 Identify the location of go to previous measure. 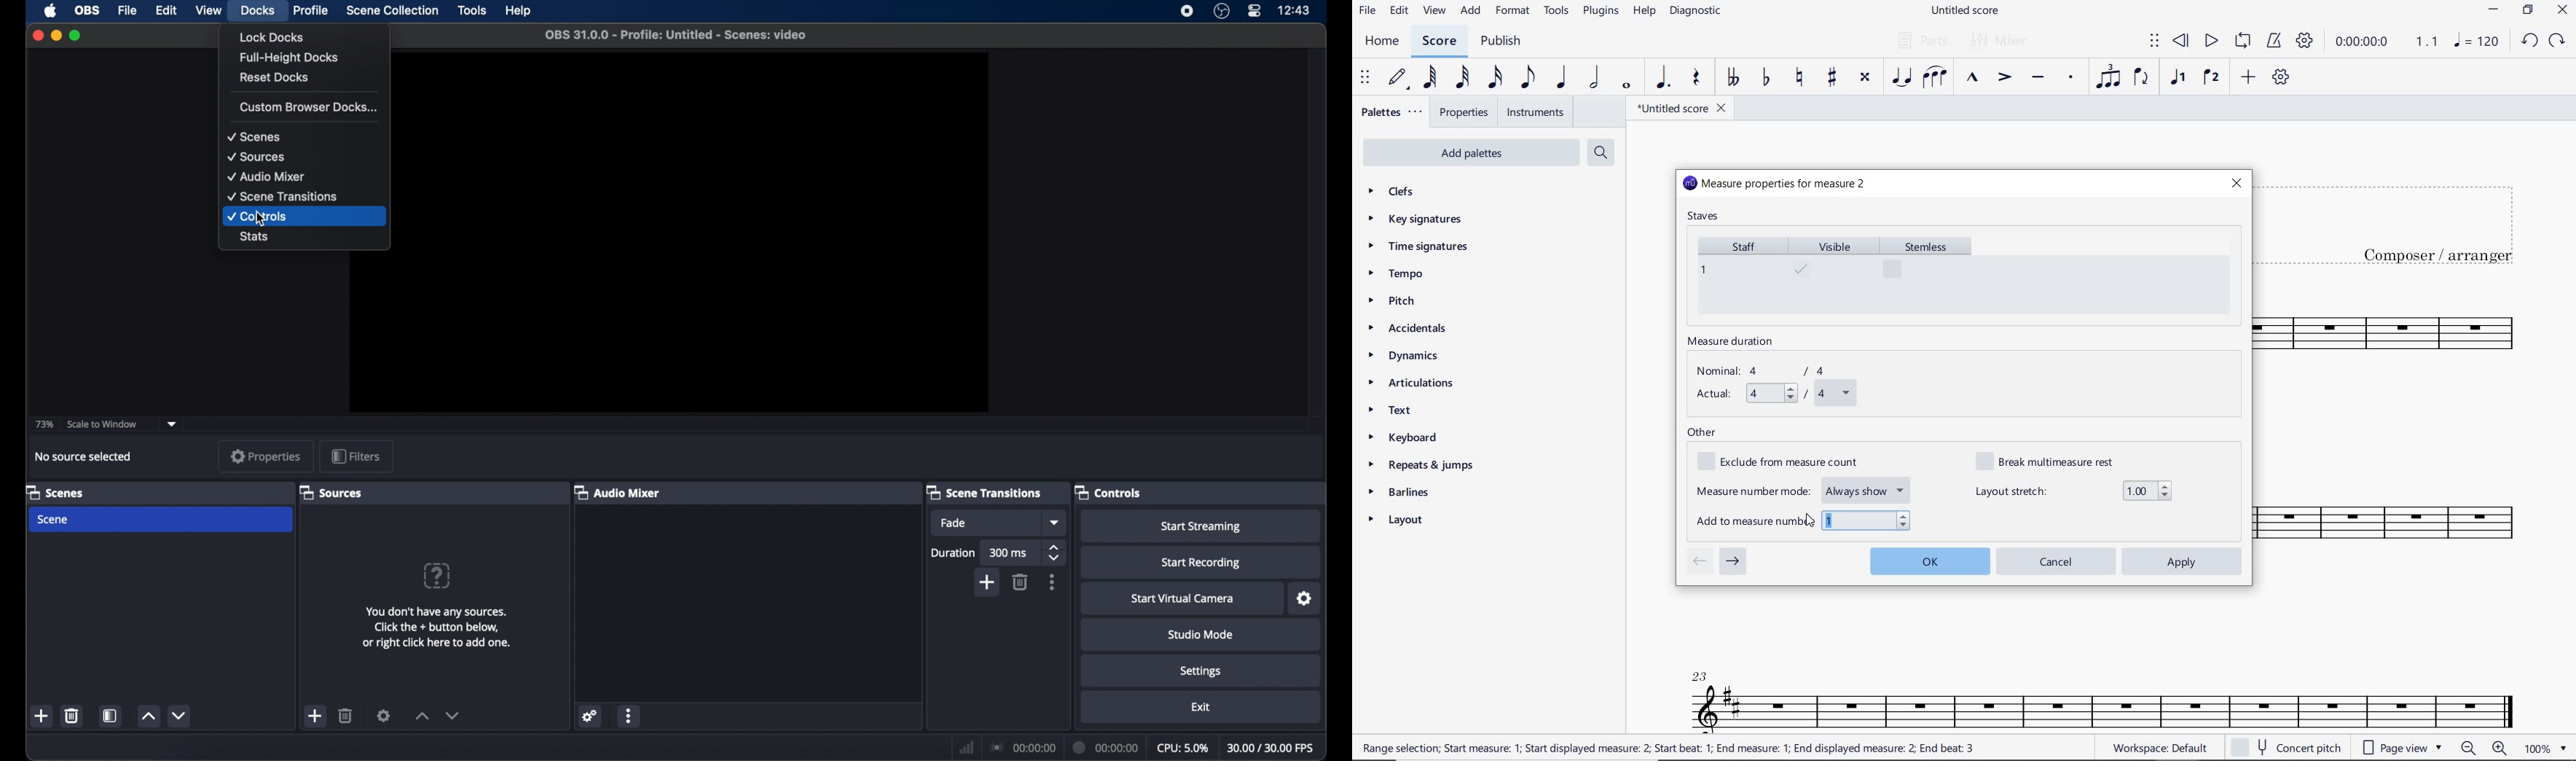
(1699, 562).